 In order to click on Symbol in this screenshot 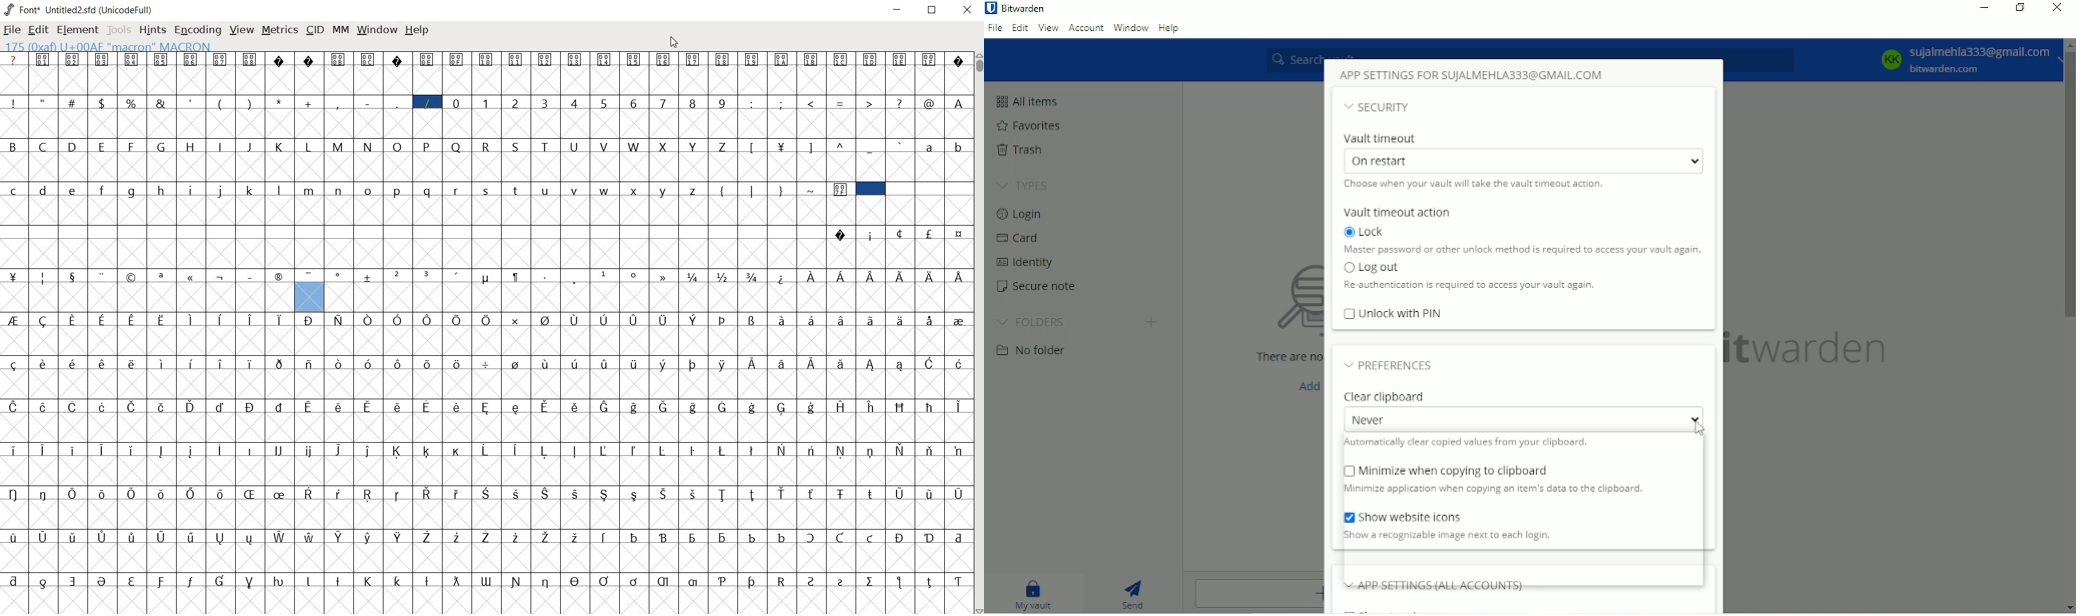, I will do `click(870, 406)`.